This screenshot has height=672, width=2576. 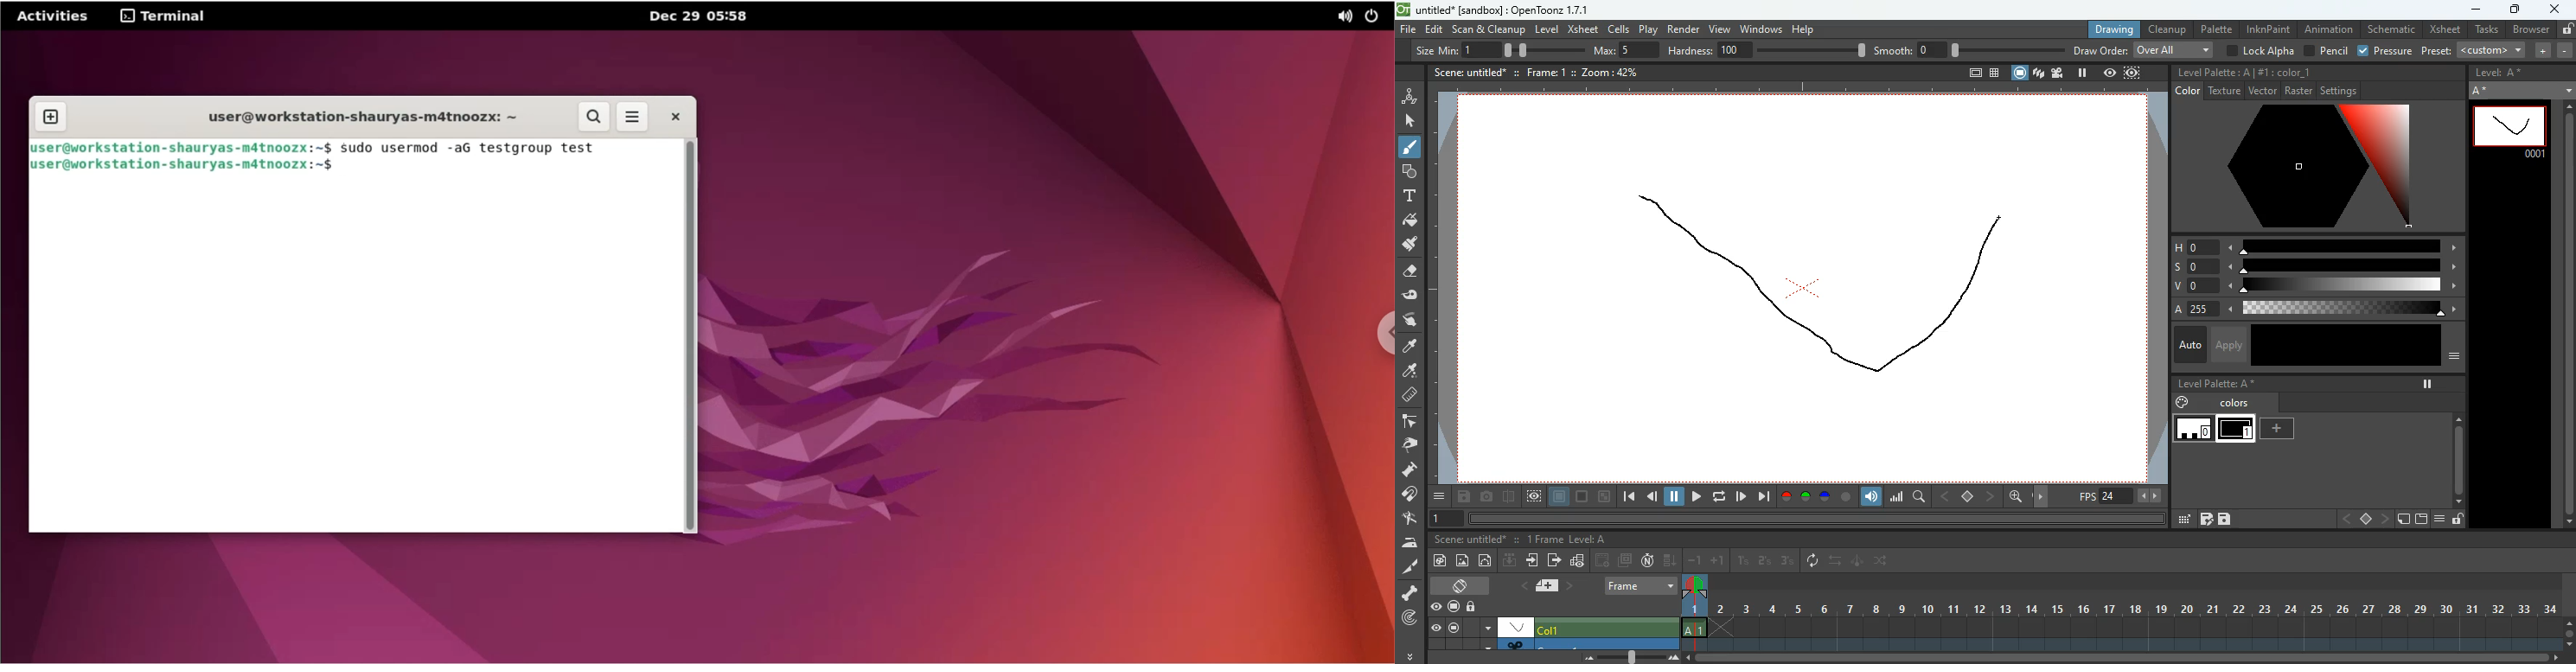 What do you see at coordinates (1943, 496) in the screenshot?
I see `left` at bounding box center [1943, 496].